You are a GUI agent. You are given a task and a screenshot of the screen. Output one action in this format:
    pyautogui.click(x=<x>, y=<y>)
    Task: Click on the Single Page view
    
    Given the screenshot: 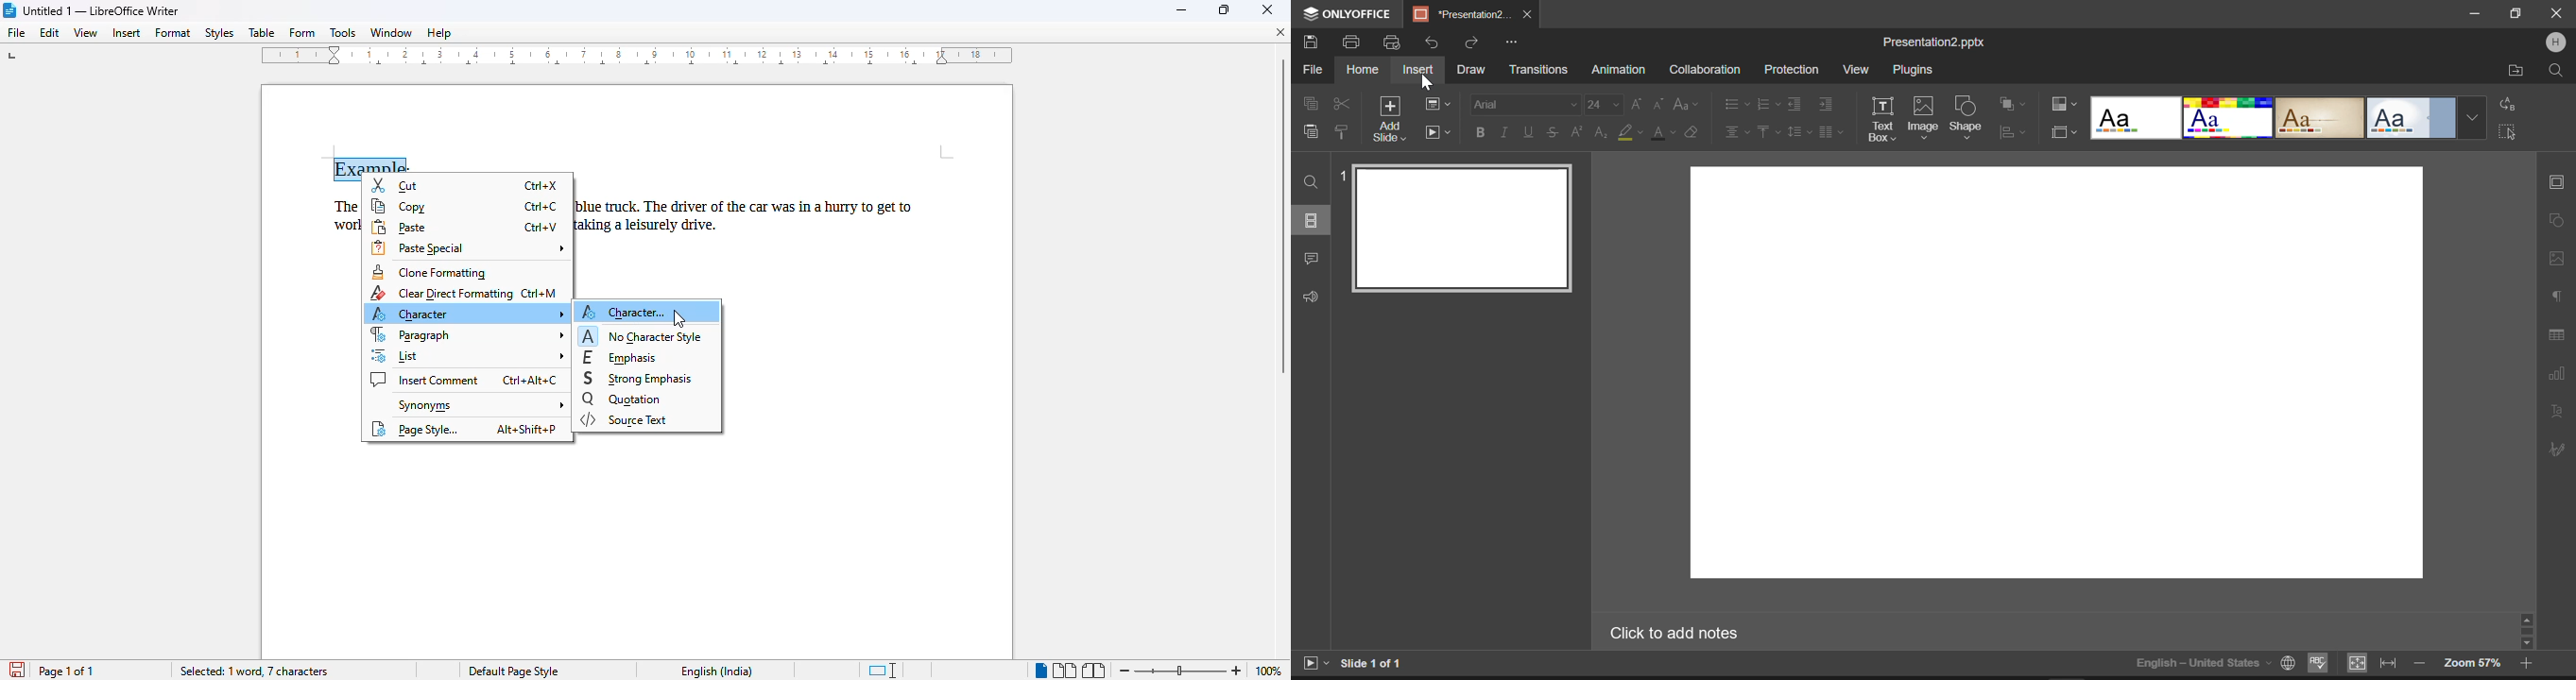 What is the action you would take?
    pyautogui.click(x=1031, y=670)
    